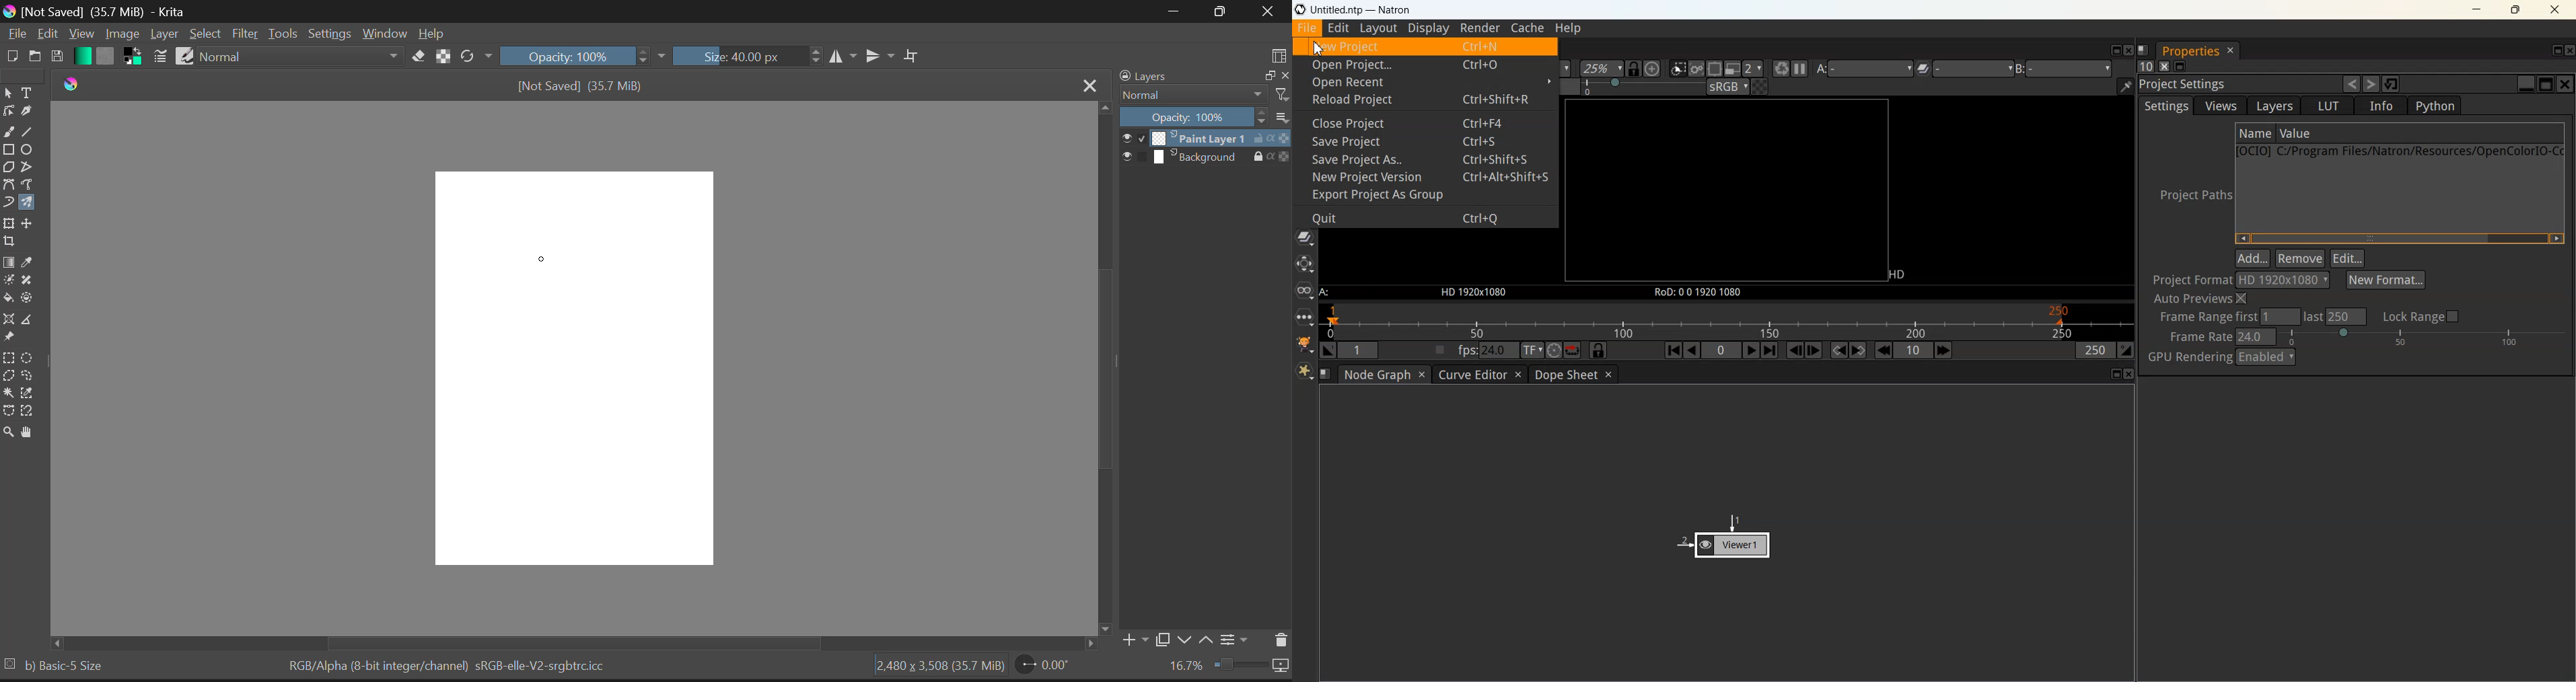 The height and width of the screenshot is (700, 2576). I want to click on Crop Layer, so click(9, 241).